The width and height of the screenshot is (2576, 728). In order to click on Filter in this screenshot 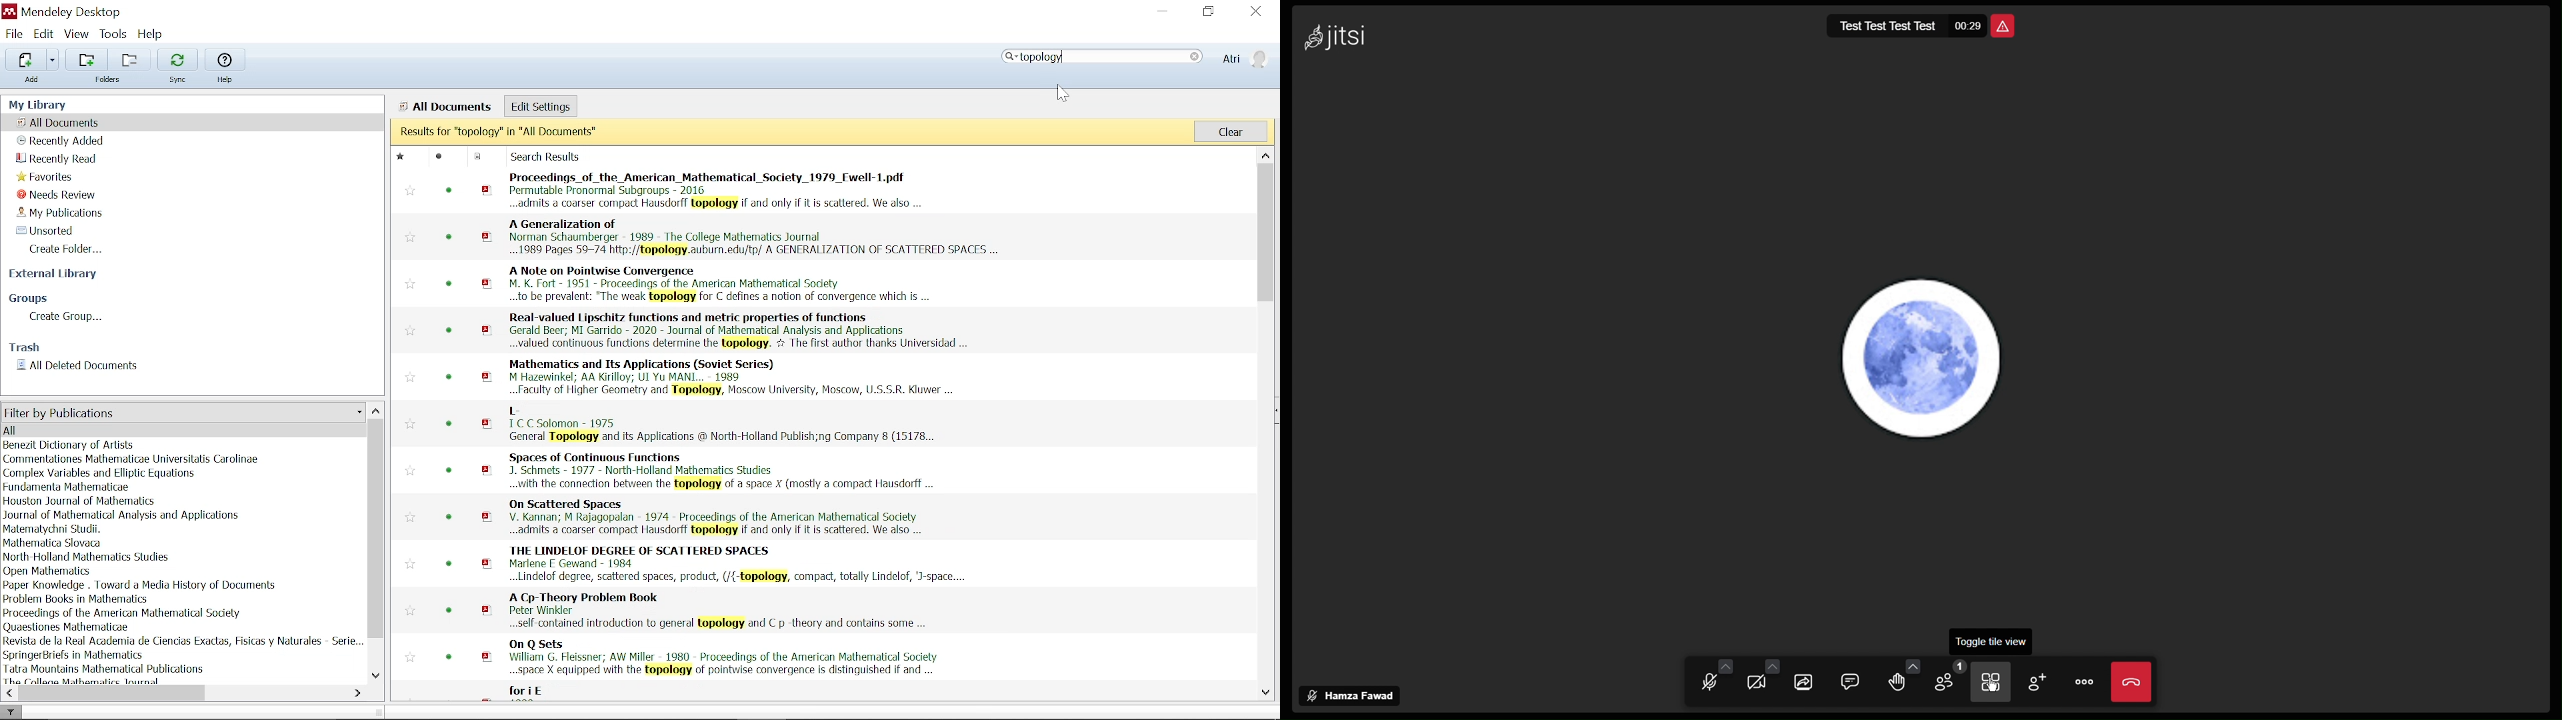, I will do `click(12, 711)`.